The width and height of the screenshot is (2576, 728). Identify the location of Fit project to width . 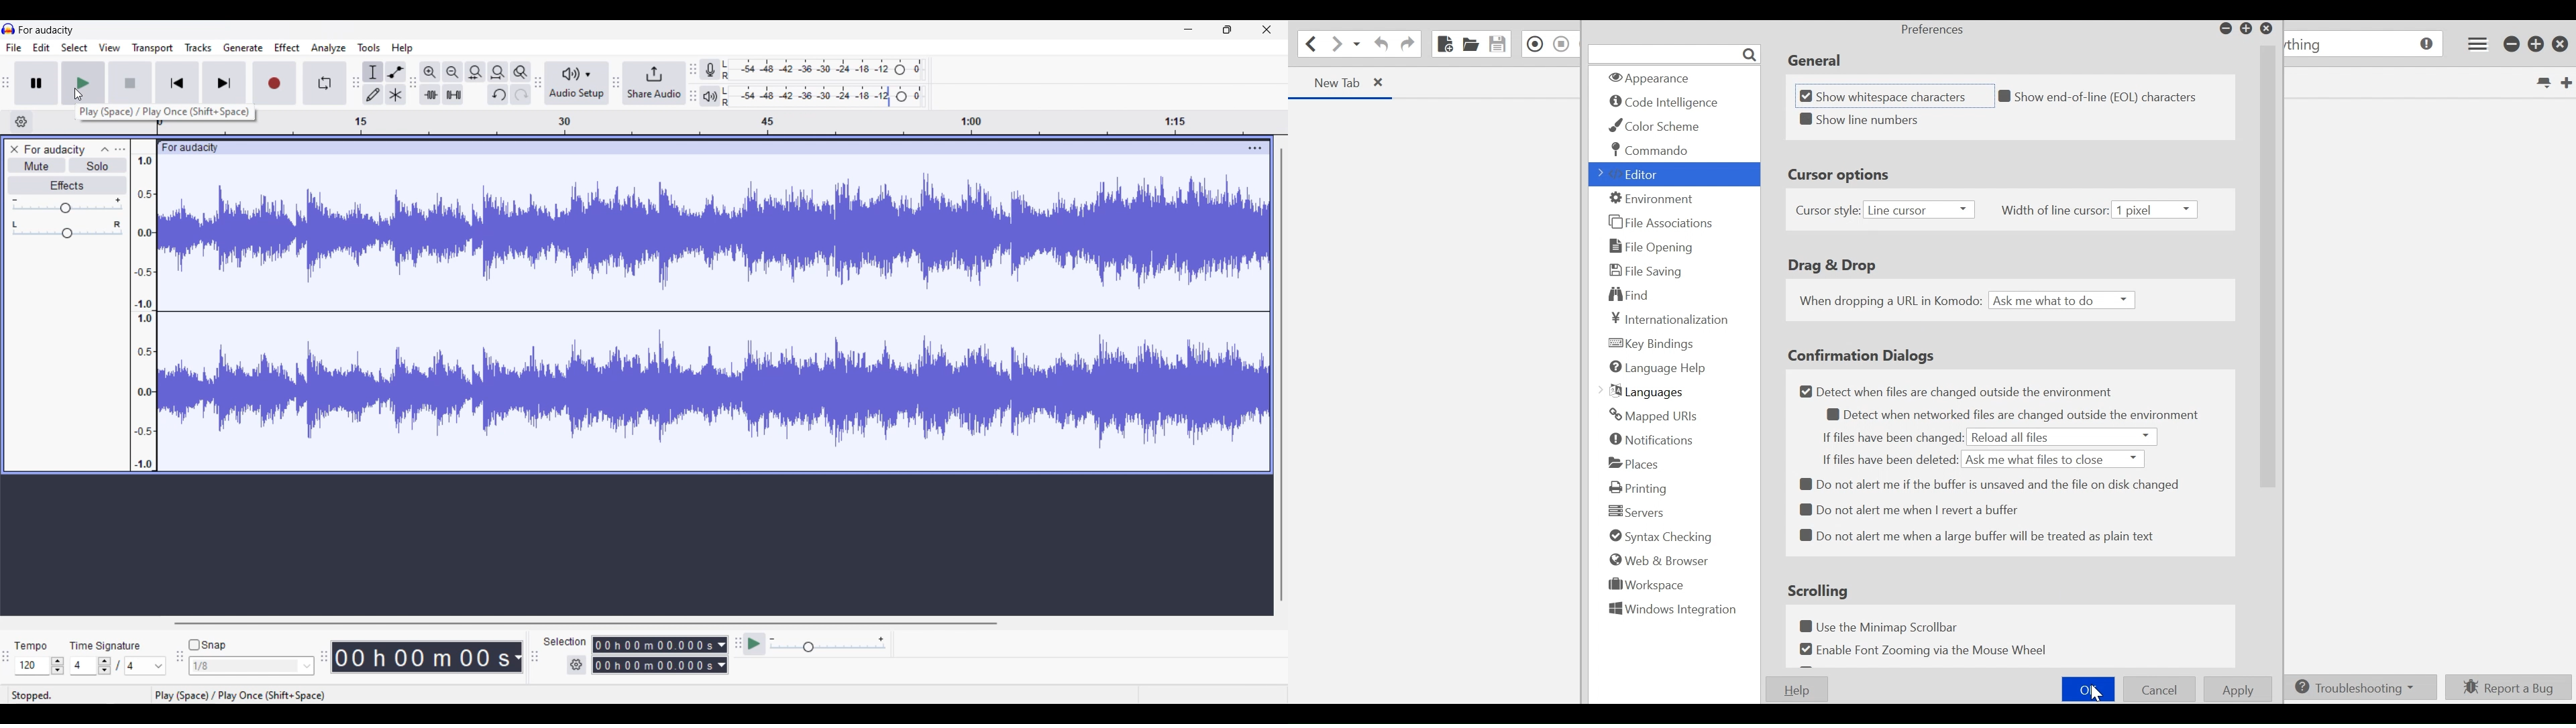
(498, 72).